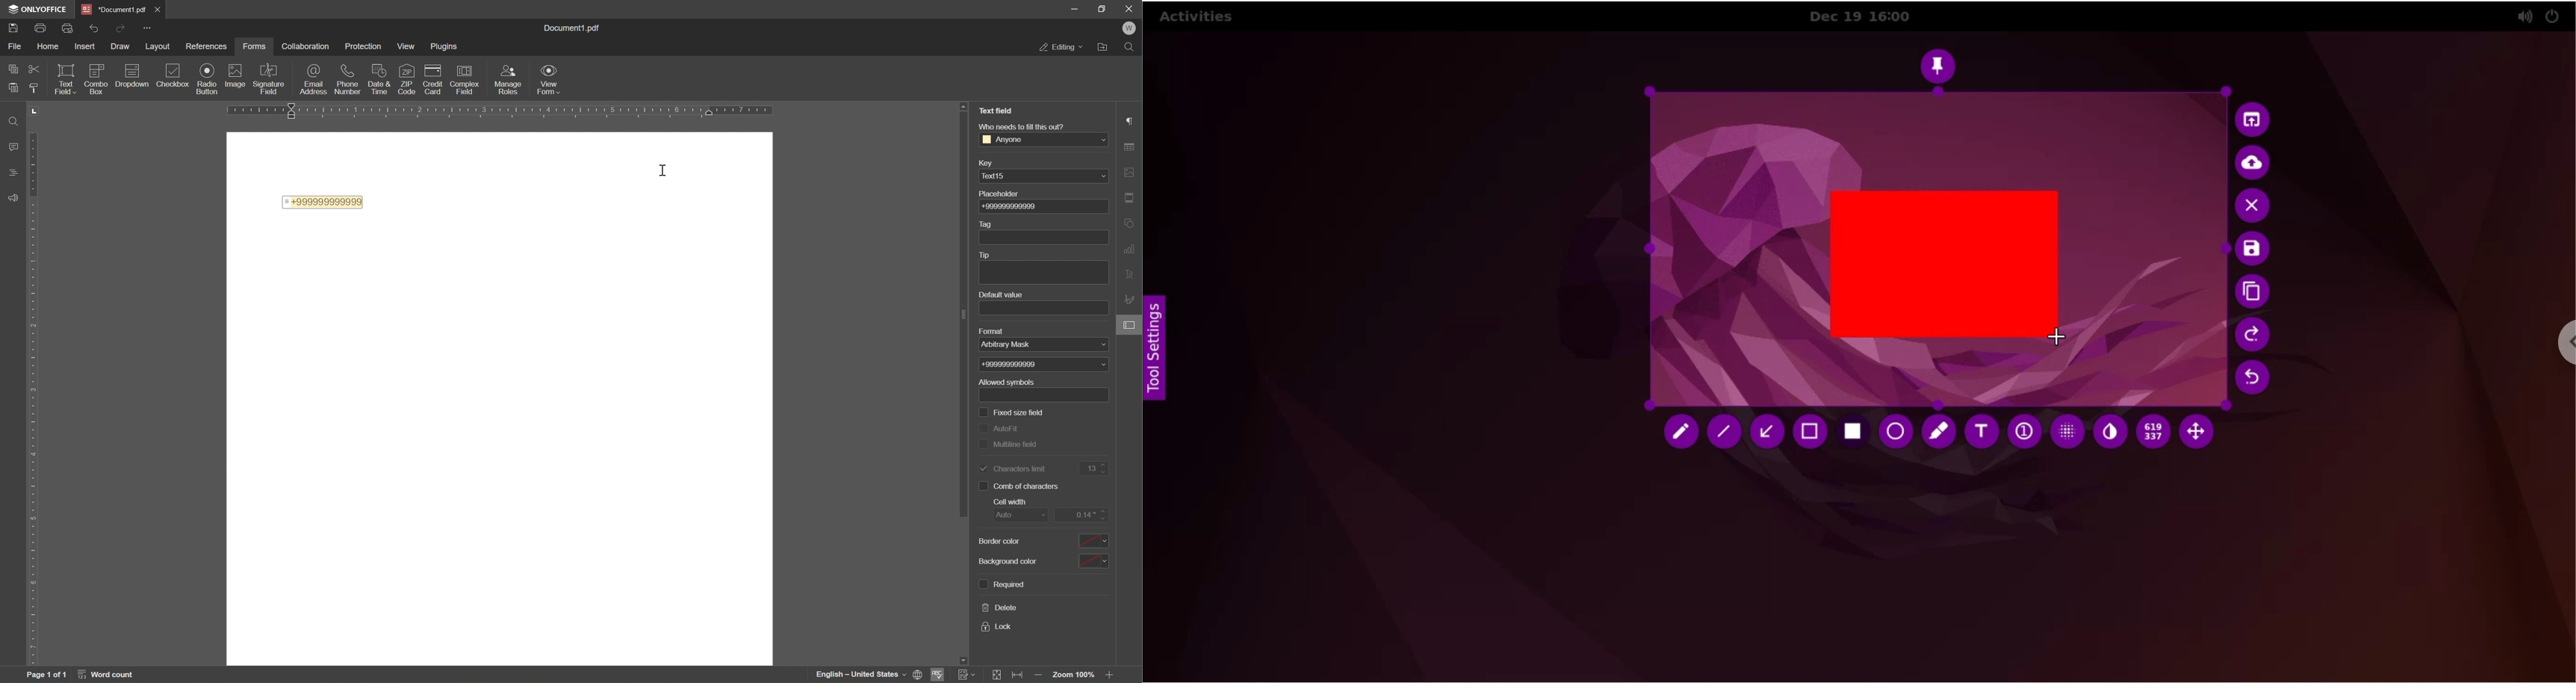 This screenshot has width=2576, height=700. What do you see at coordinates (1113, 676) in the screenshot?
I see `zoom in` at bounding box center [1113, 676].